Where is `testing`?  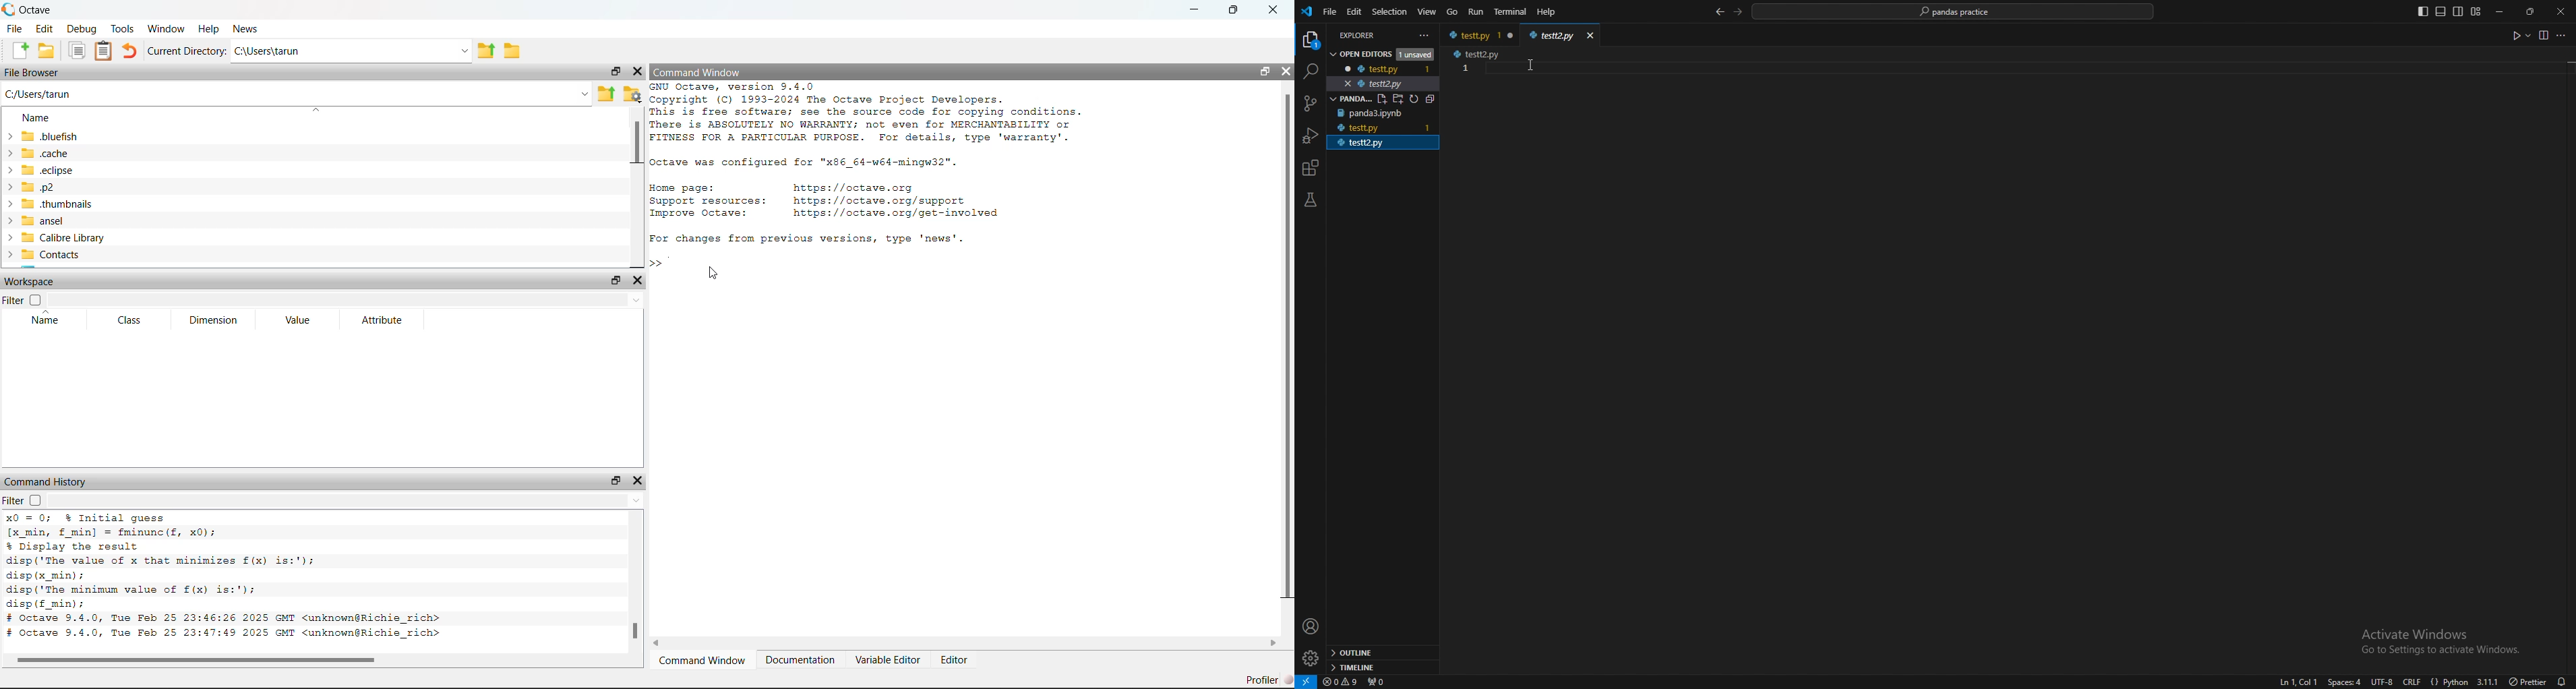 testing is located at coordinates (1310, 200).